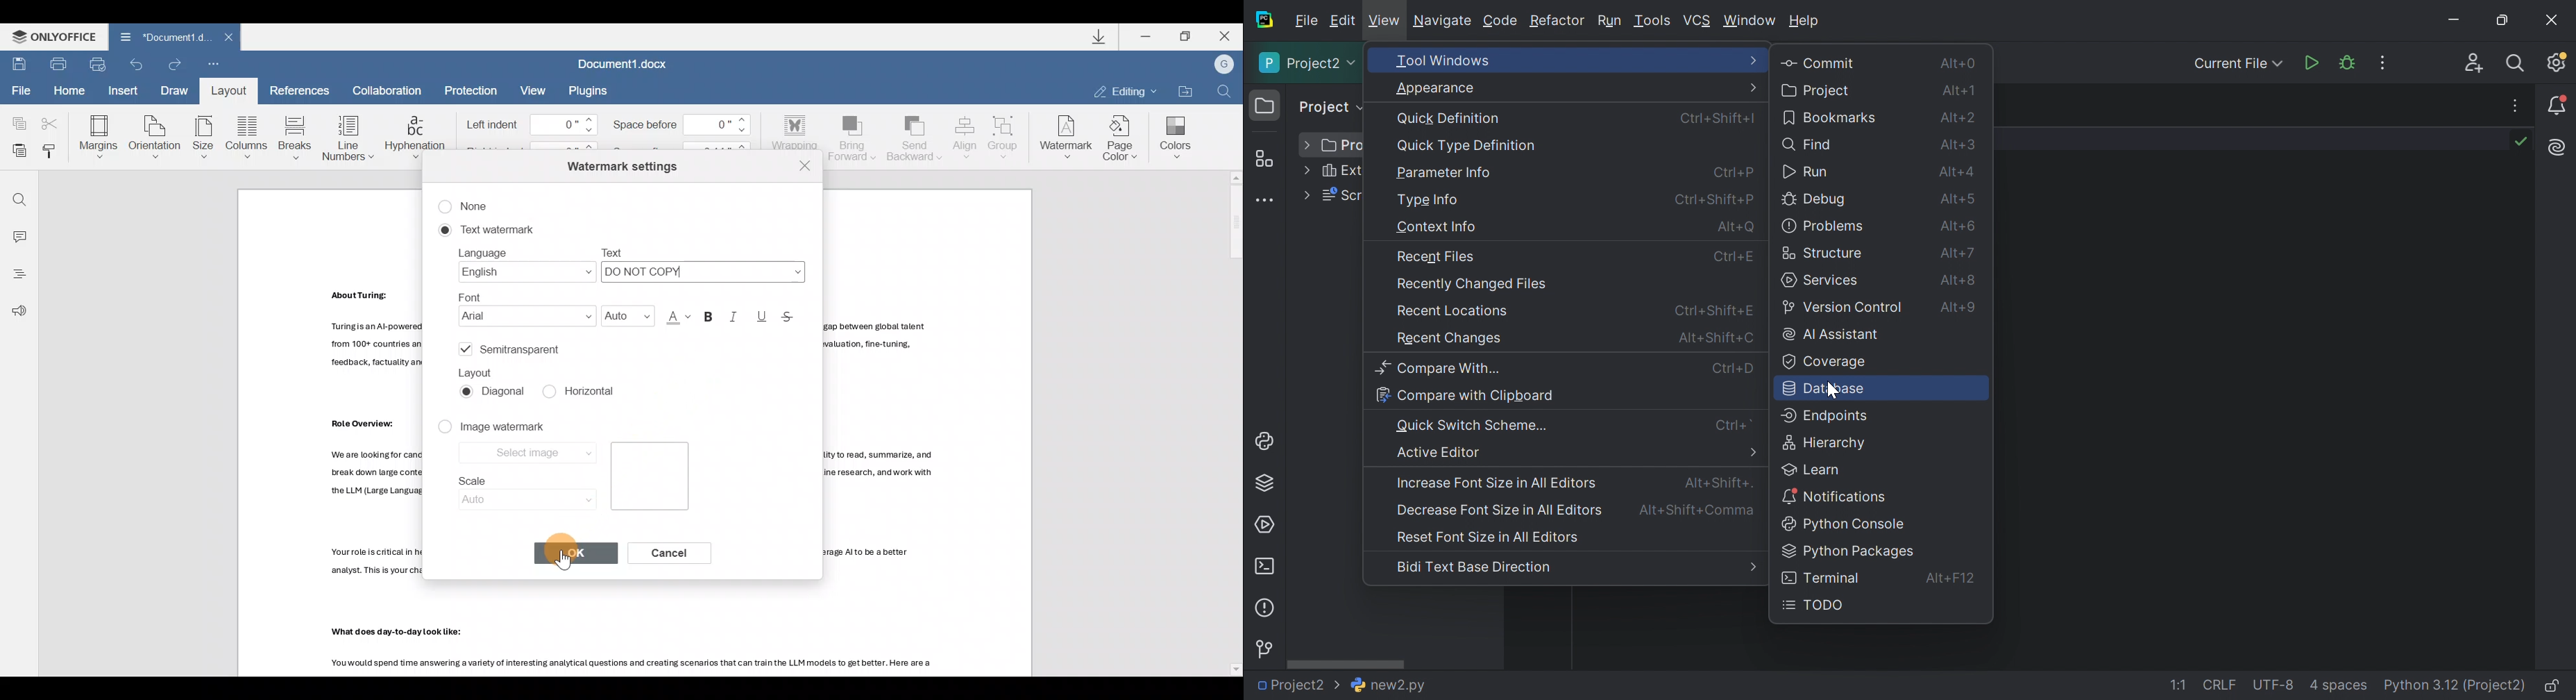  I want to click on Columns, so click(248, 135).